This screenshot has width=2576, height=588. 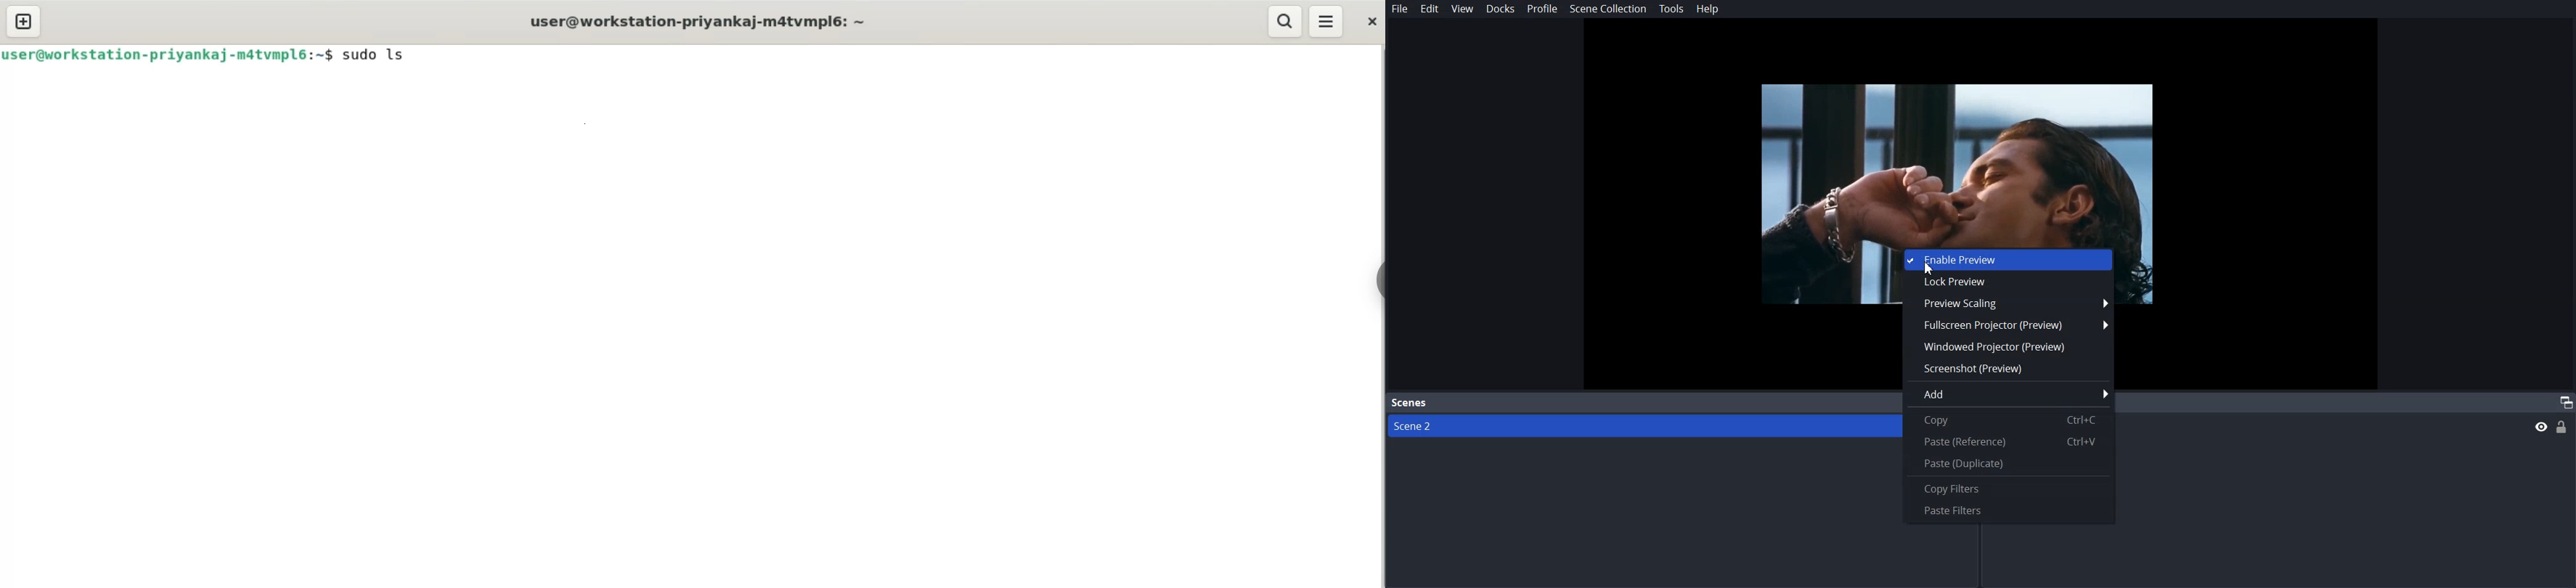 I want to click on sidebar, so click(x=1372, y=280).